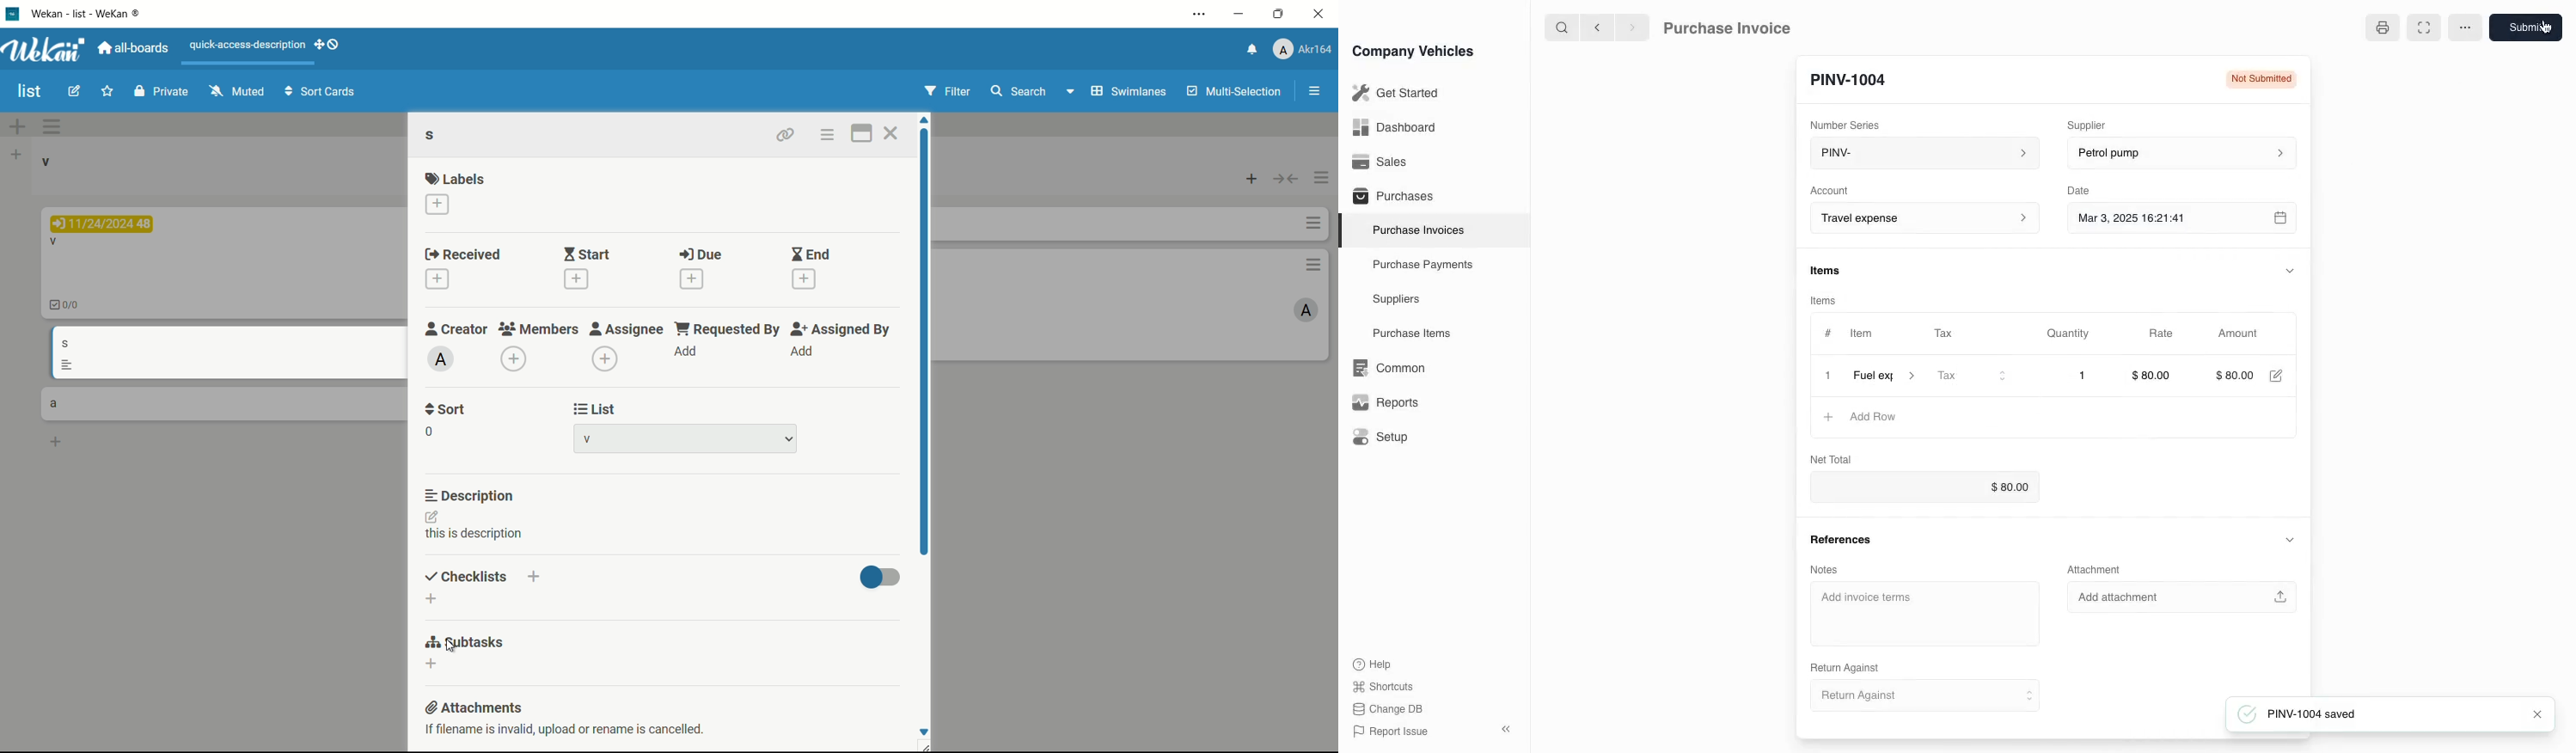 Image resolution: width=2576 pixels, height=756 pixels. I want to click on next, so click(1632, 27).